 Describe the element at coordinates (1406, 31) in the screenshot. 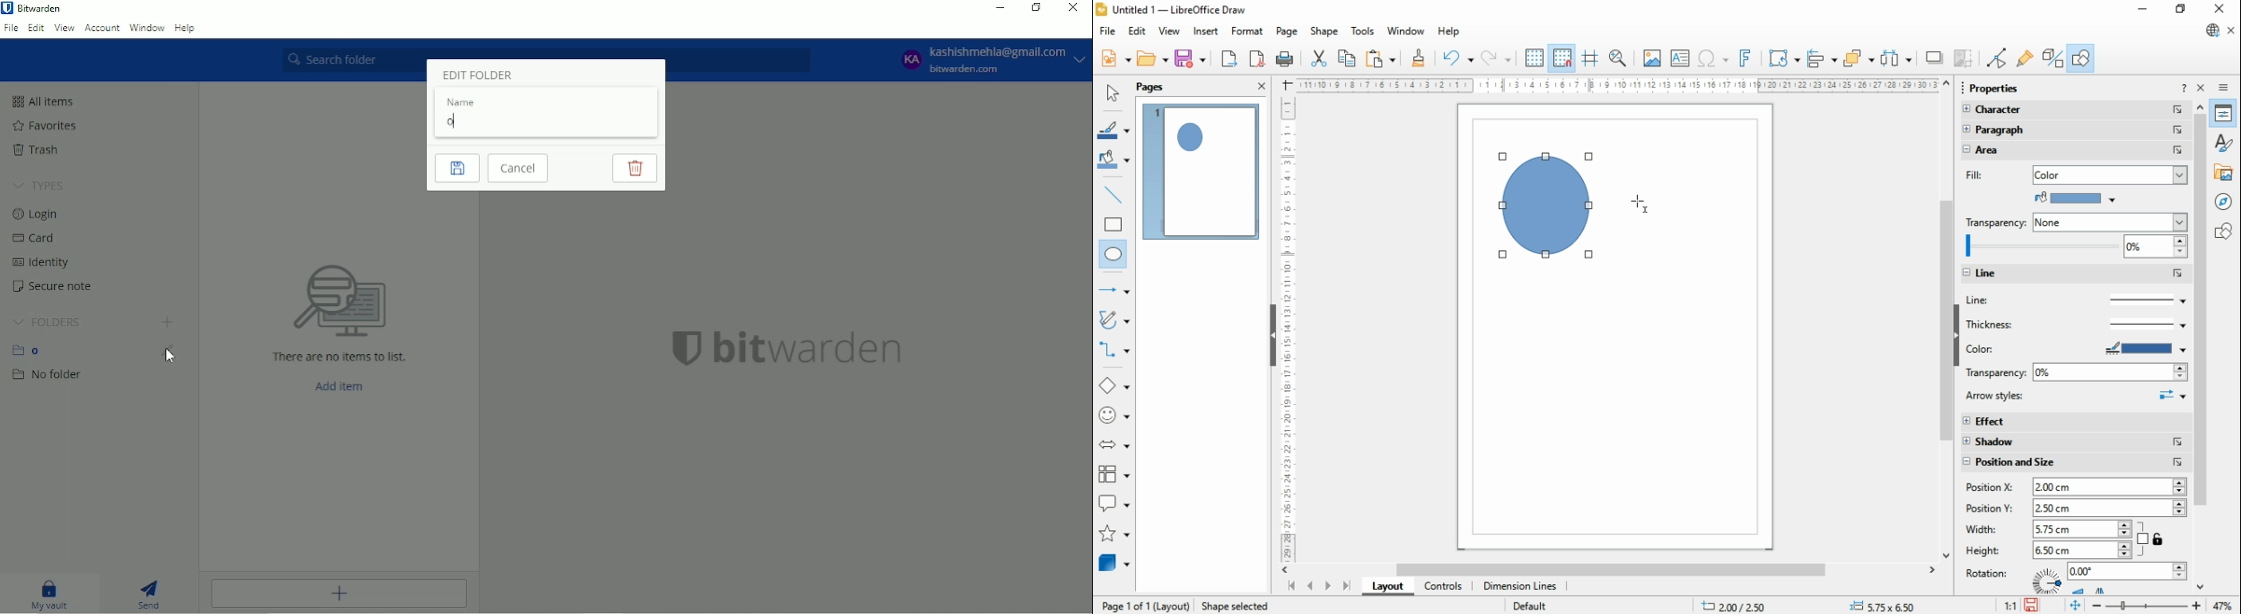

I see `window` at that location.